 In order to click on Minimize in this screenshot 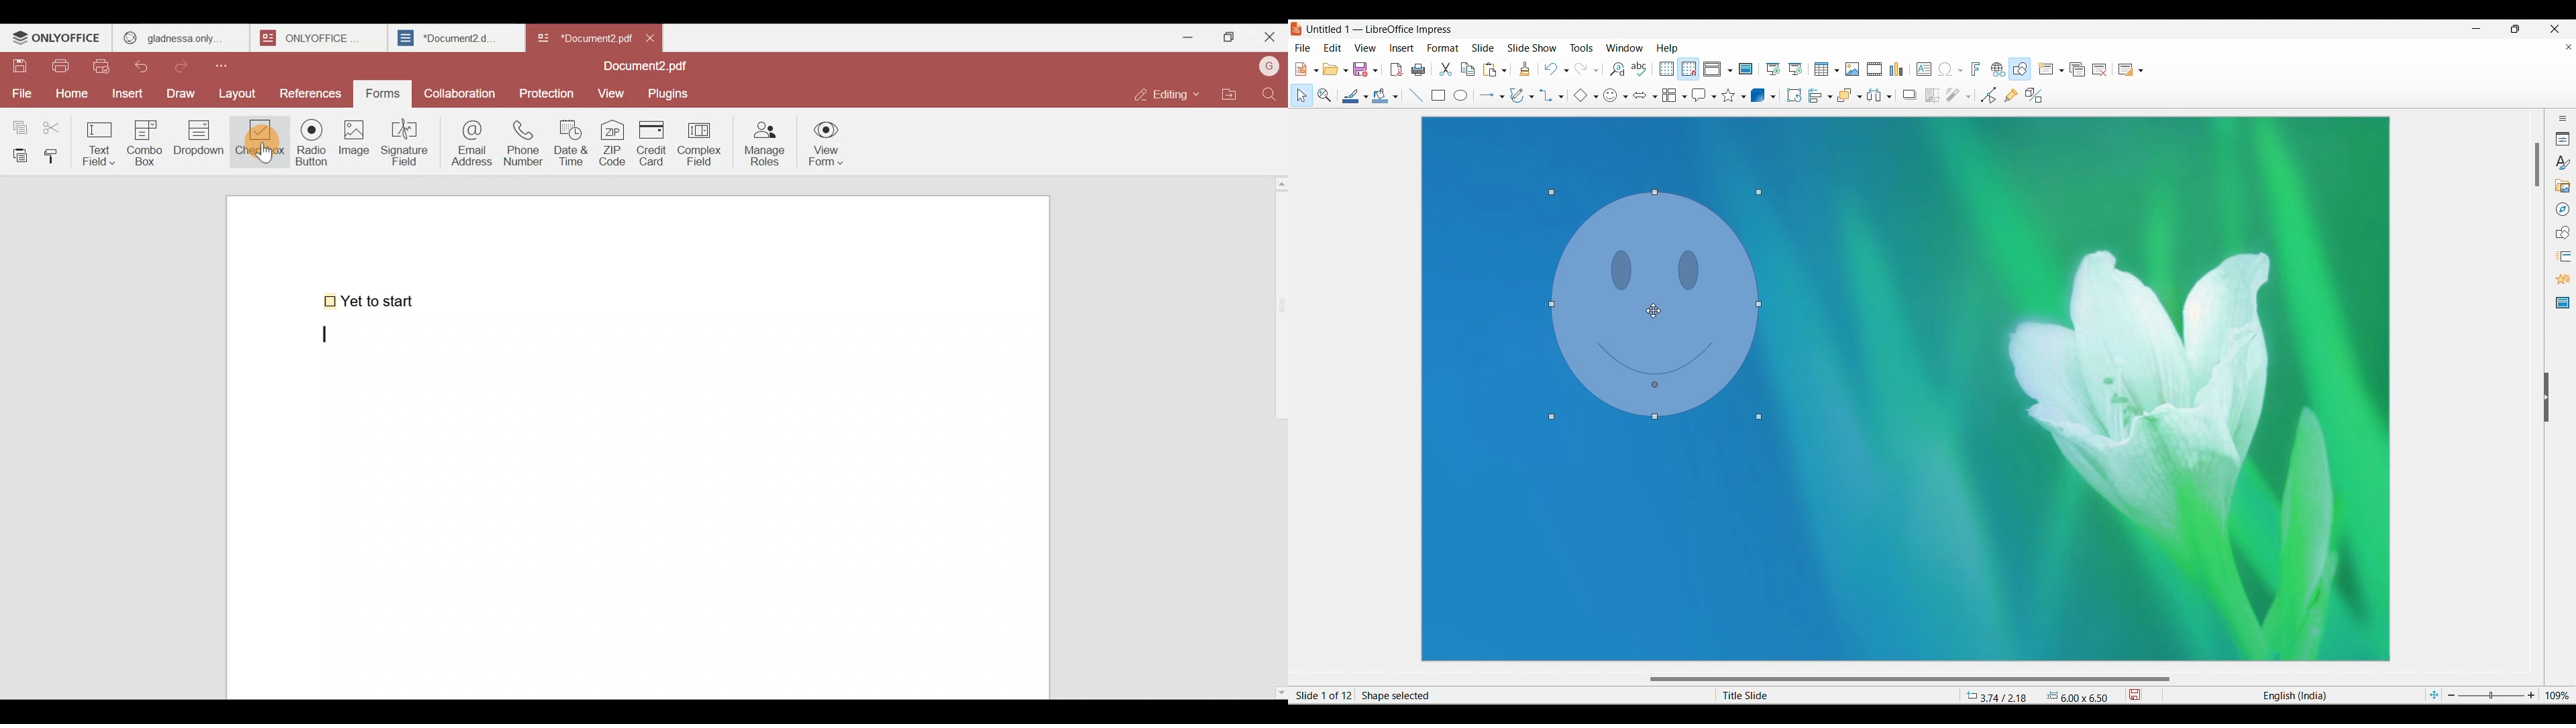, I will do `click(1182, 35)`.